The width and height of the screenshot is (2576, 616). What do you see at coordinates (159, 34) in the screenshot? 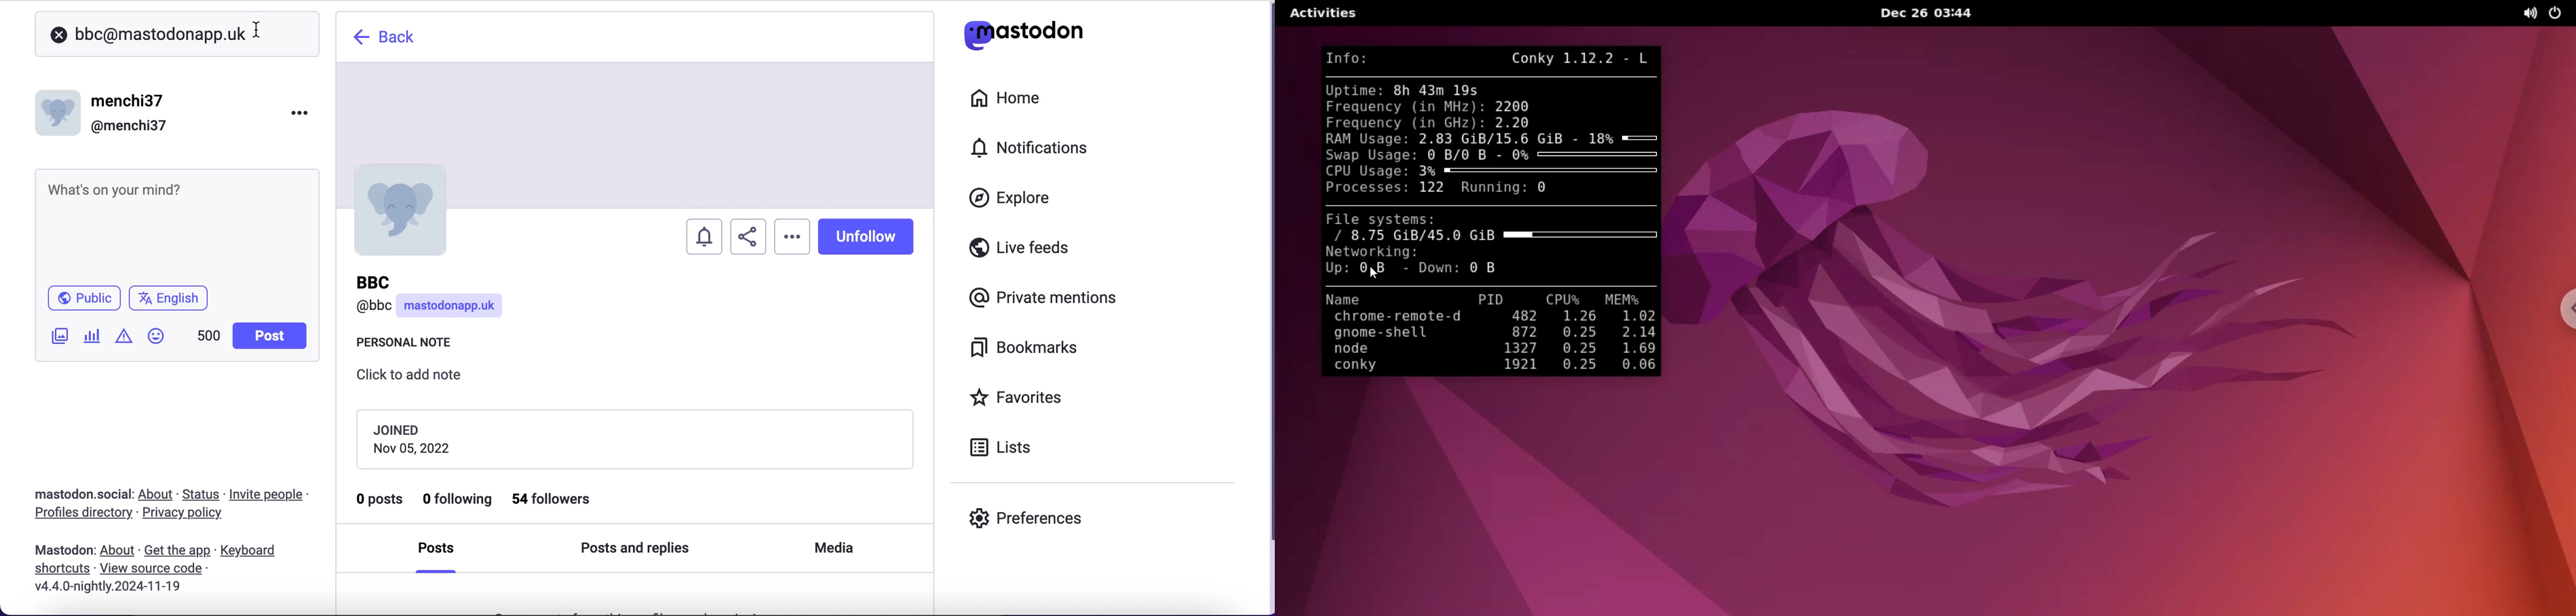
I see `user search` at bounding box center [159, 34].